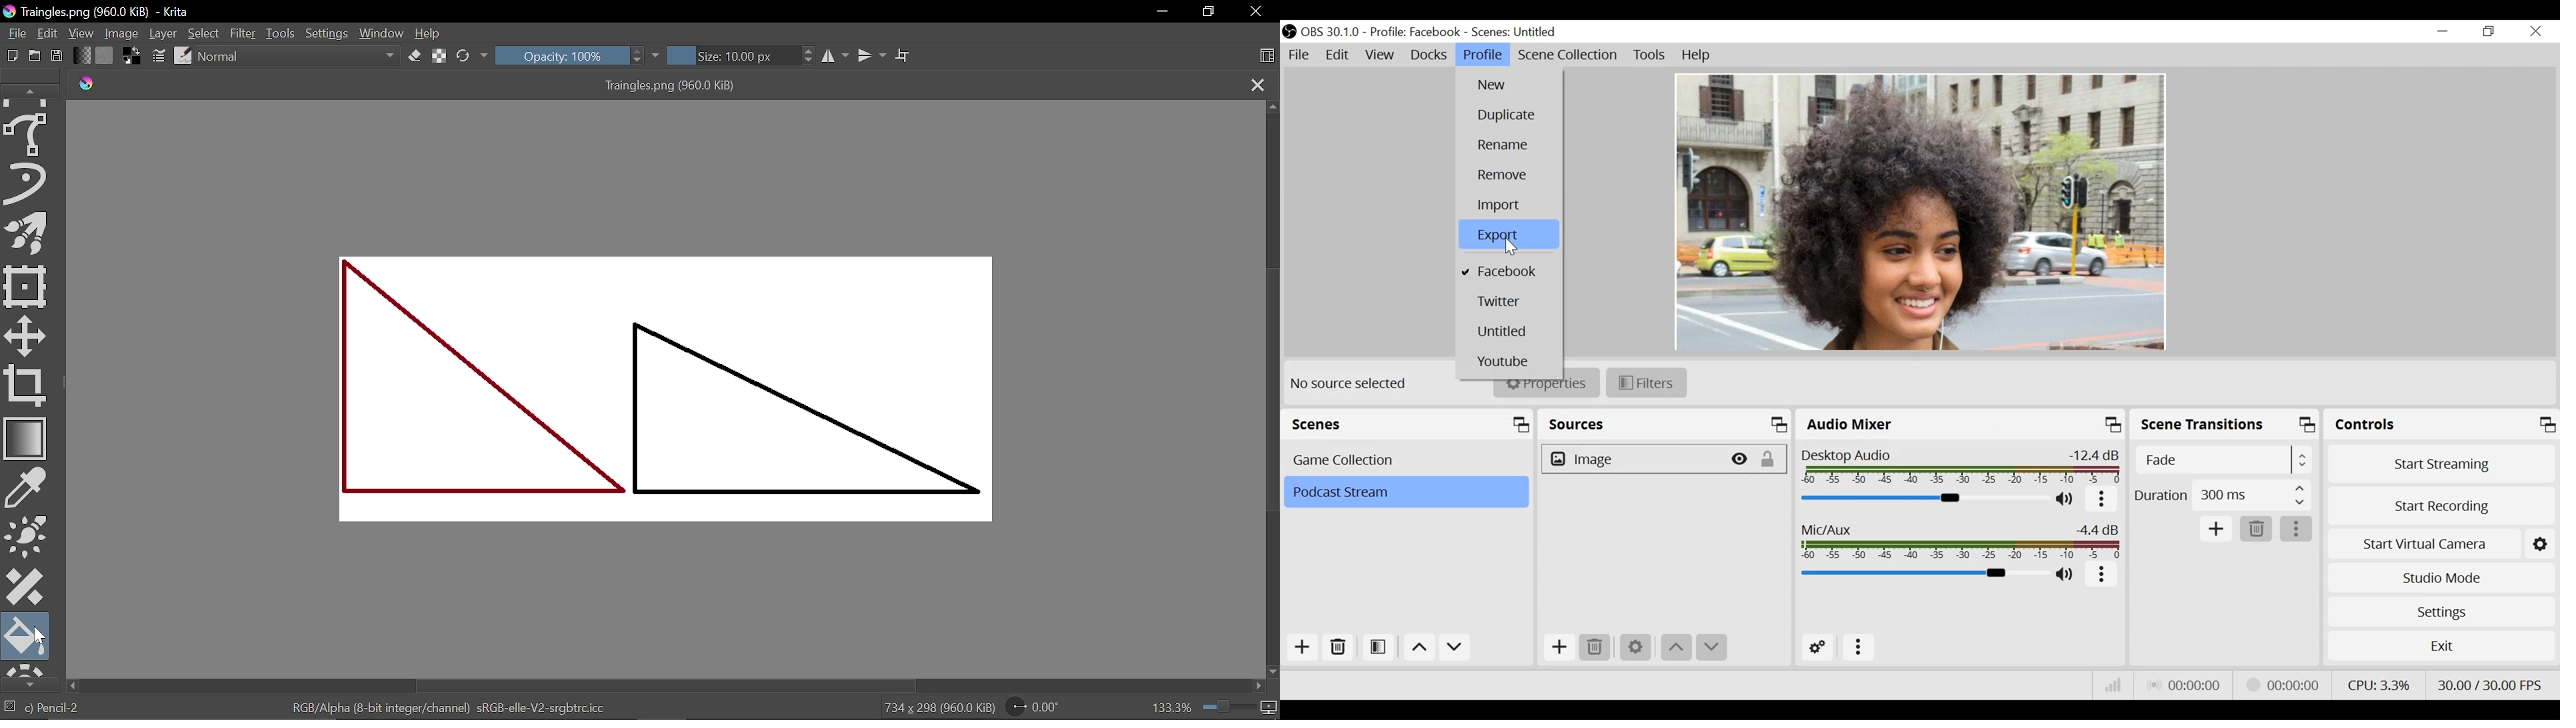 The width and height of the screenshot is (2576, 728). I want to click on Select Scene Transition, so click(2223, 461).